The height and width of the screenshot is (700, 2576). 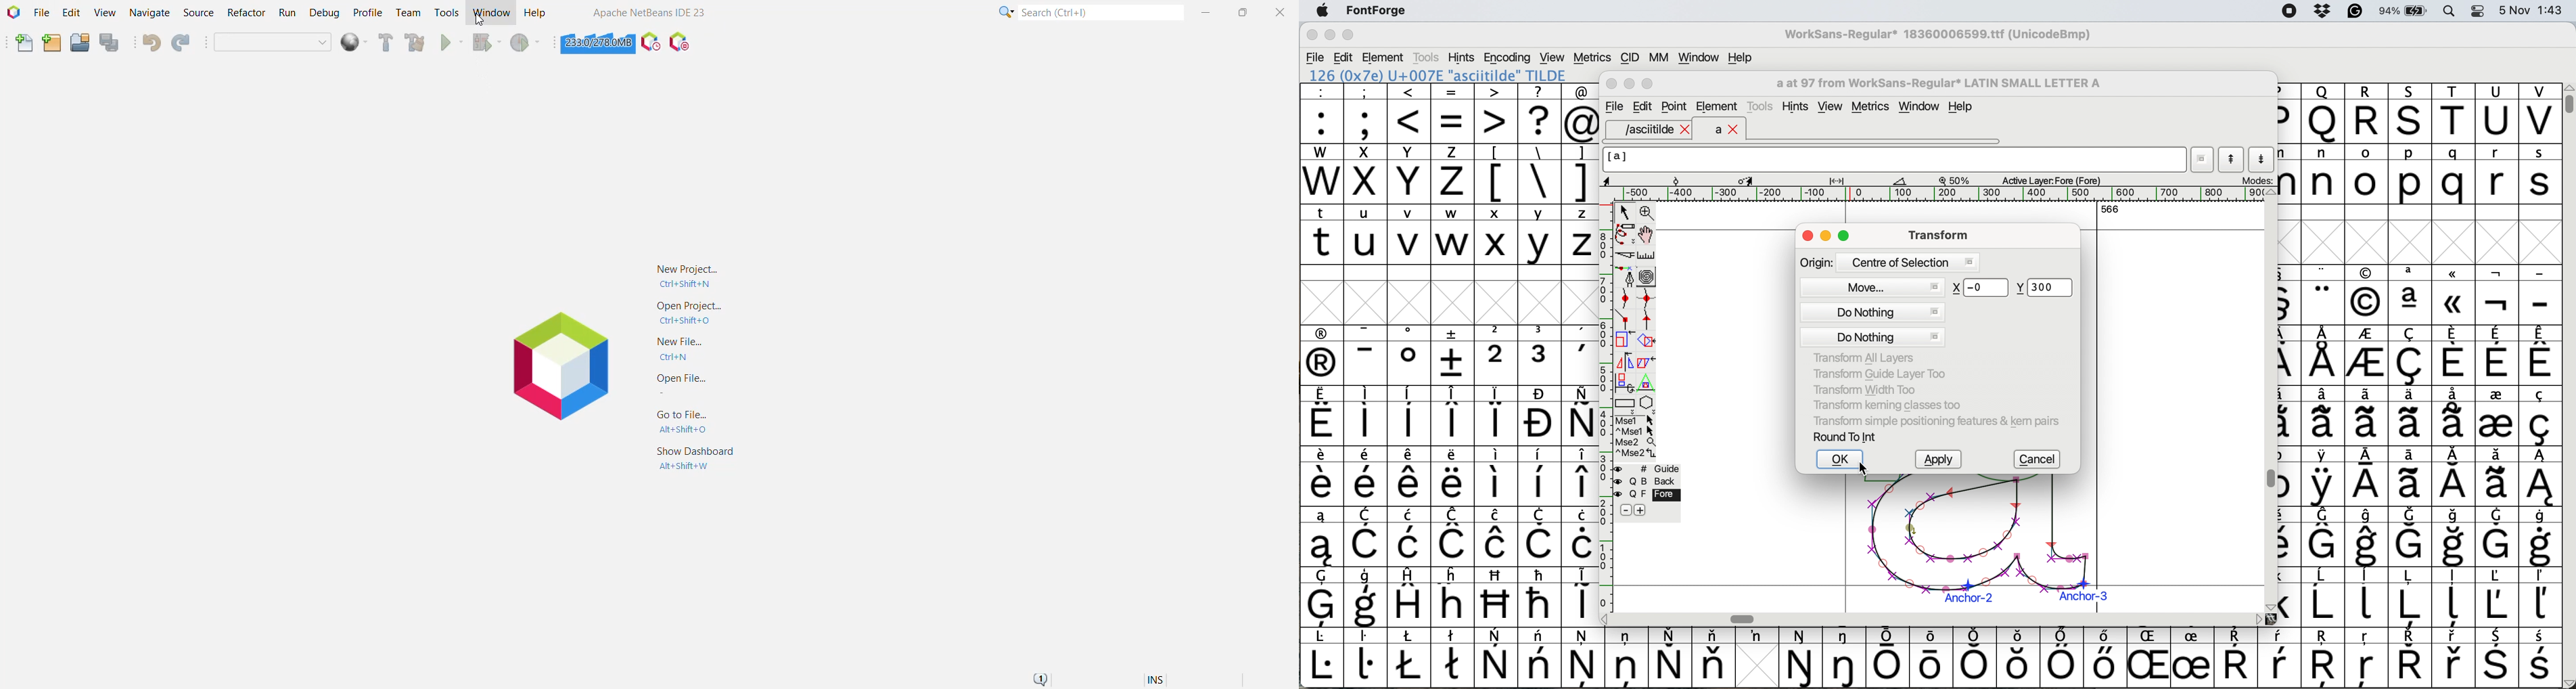 What do you see at coordinates (1581, 356) in the screenshot?
I see `symbol` at bounding box center [1581, 356].